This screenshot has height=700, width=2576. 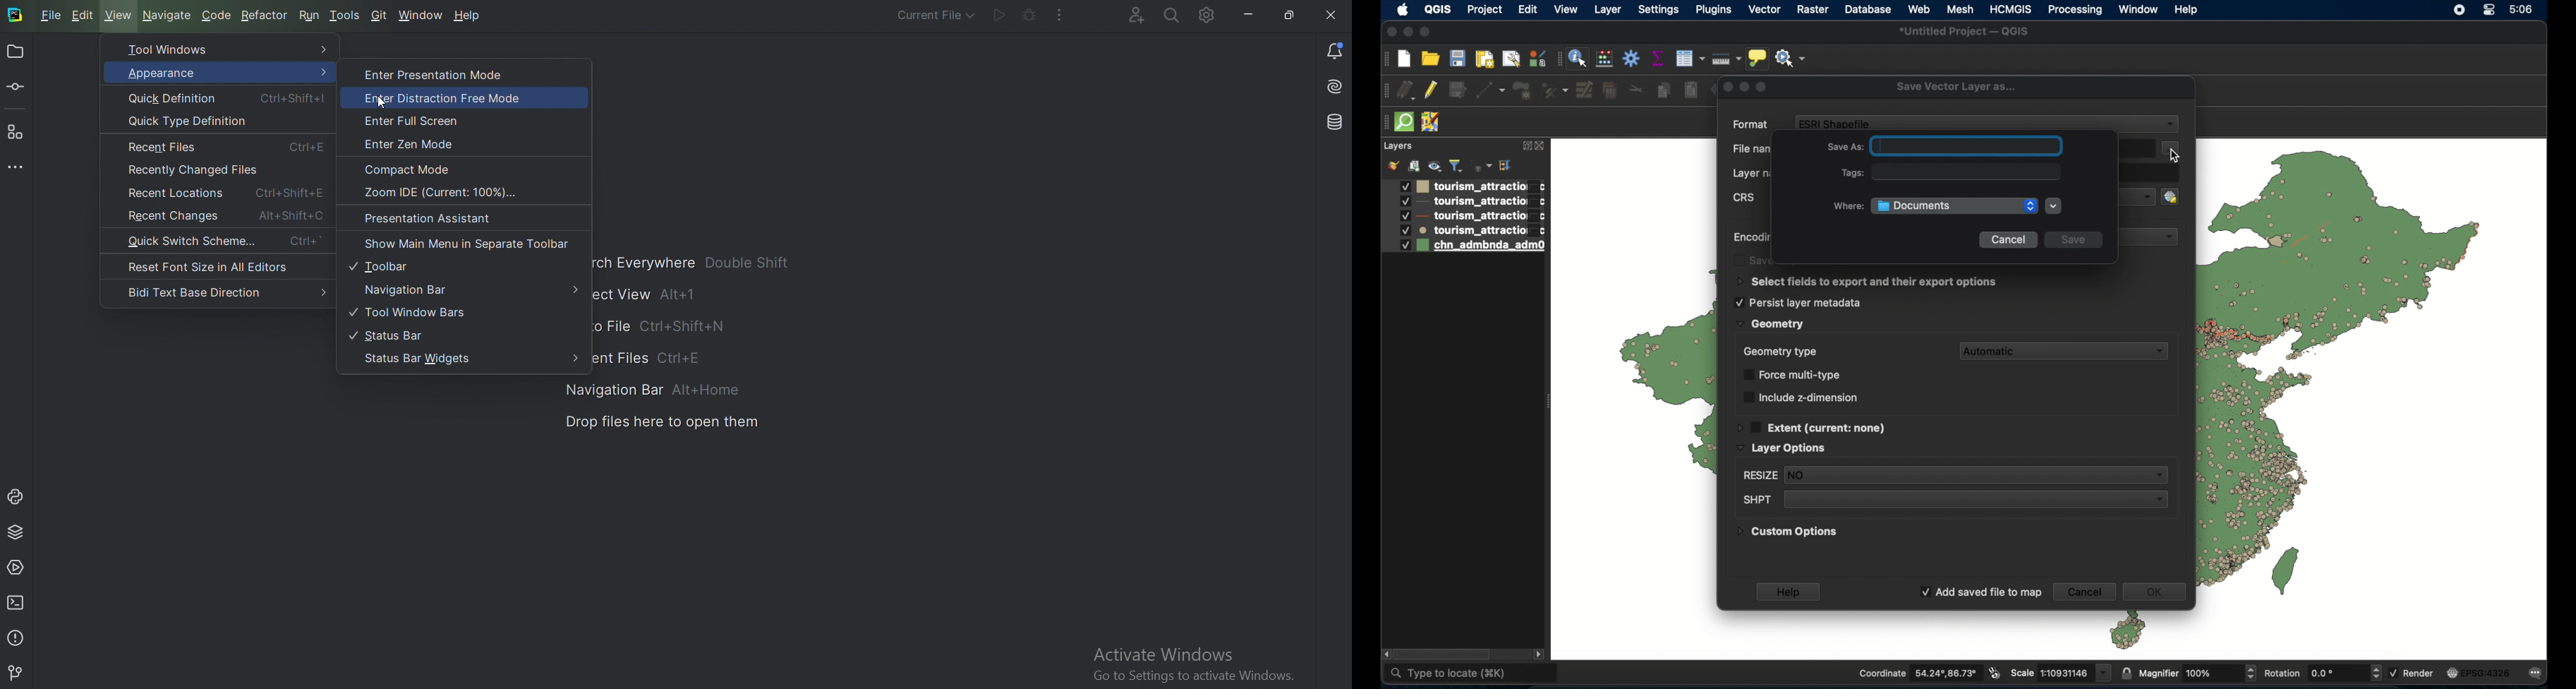 What do you see at coordinates (1126, 16) in the screenshot?
I see `Code with me` at bounding box center [1126, 16].